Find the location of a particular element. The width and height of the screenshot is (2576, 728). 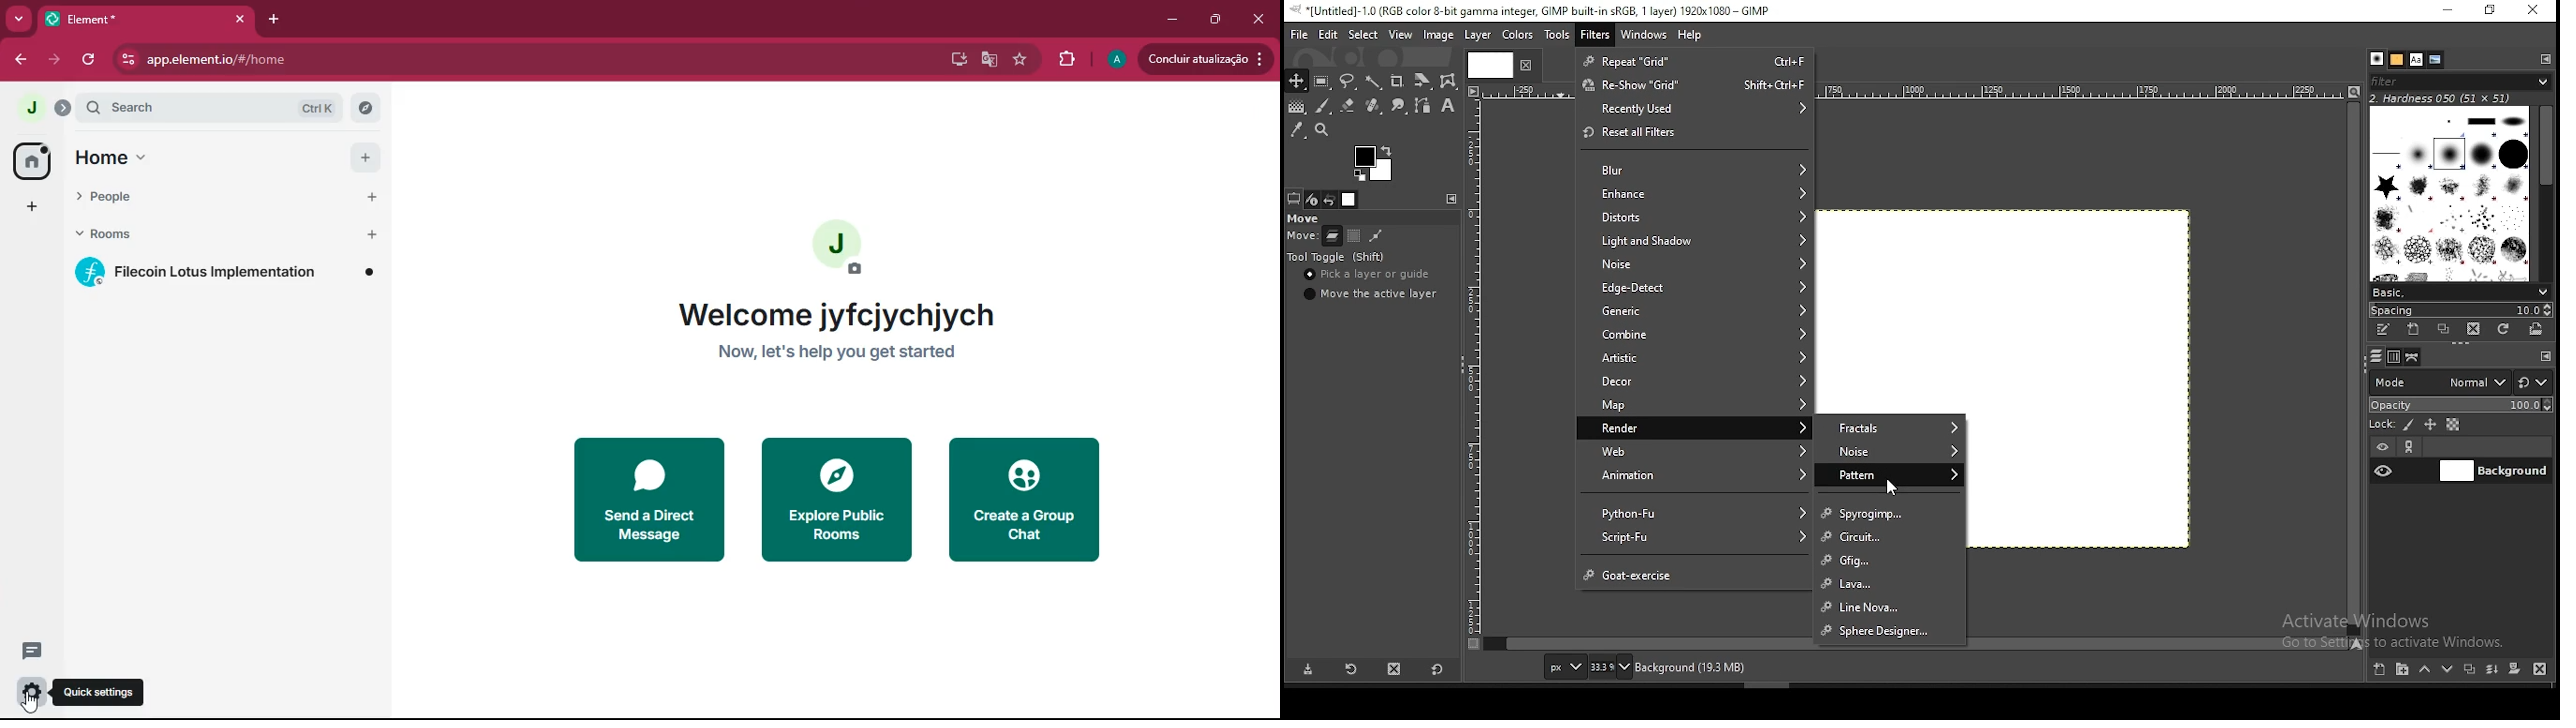

close is located at coordinates (1524, 65).